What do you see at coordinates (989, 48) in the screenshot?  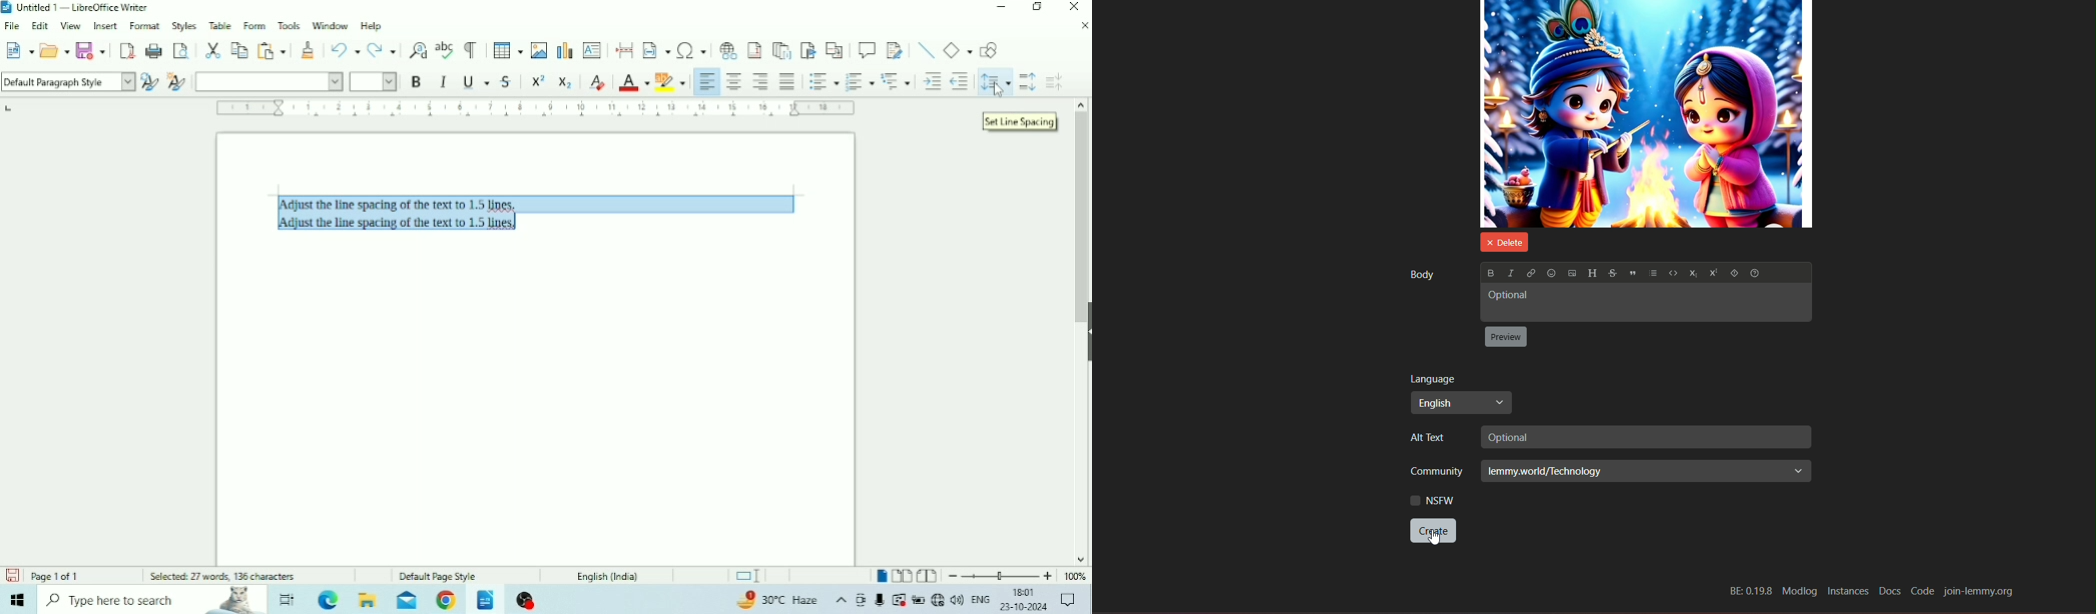 I see `Show Draw Functions` at bounding box center [989, 48].